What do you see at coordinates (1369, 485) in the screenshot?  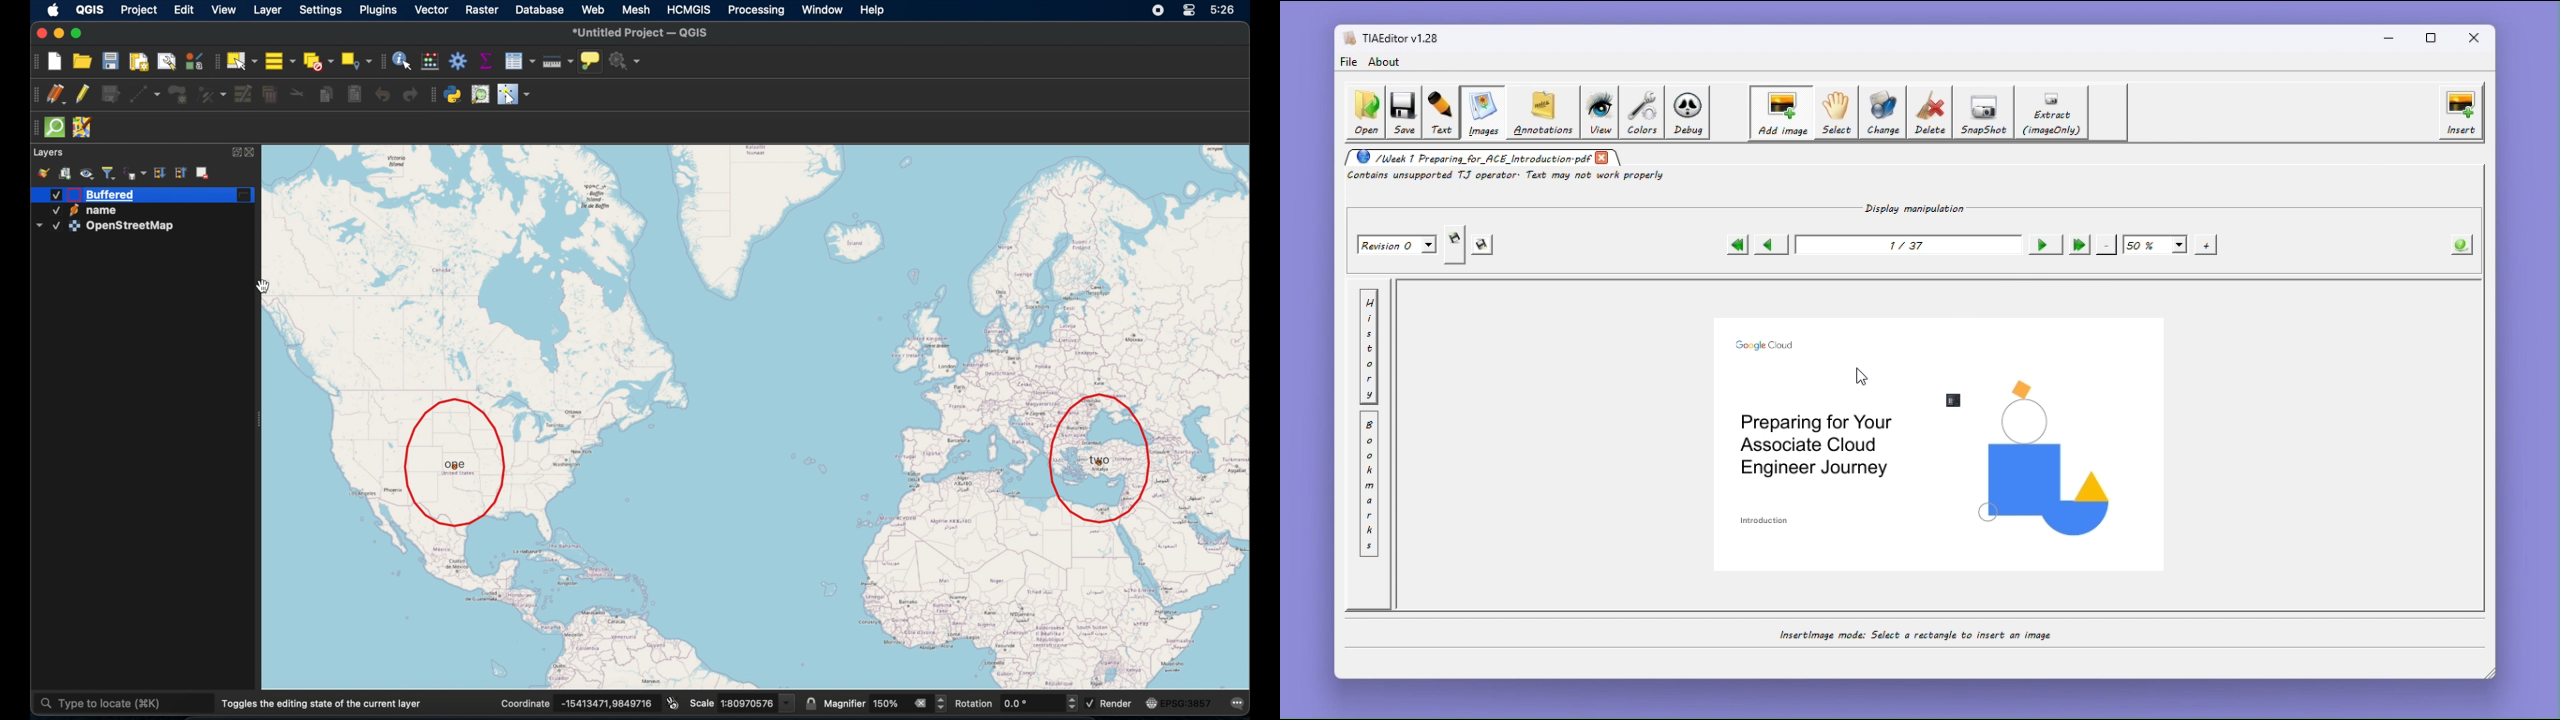 I see `Bookmark` at bounding box center [1369, 485].